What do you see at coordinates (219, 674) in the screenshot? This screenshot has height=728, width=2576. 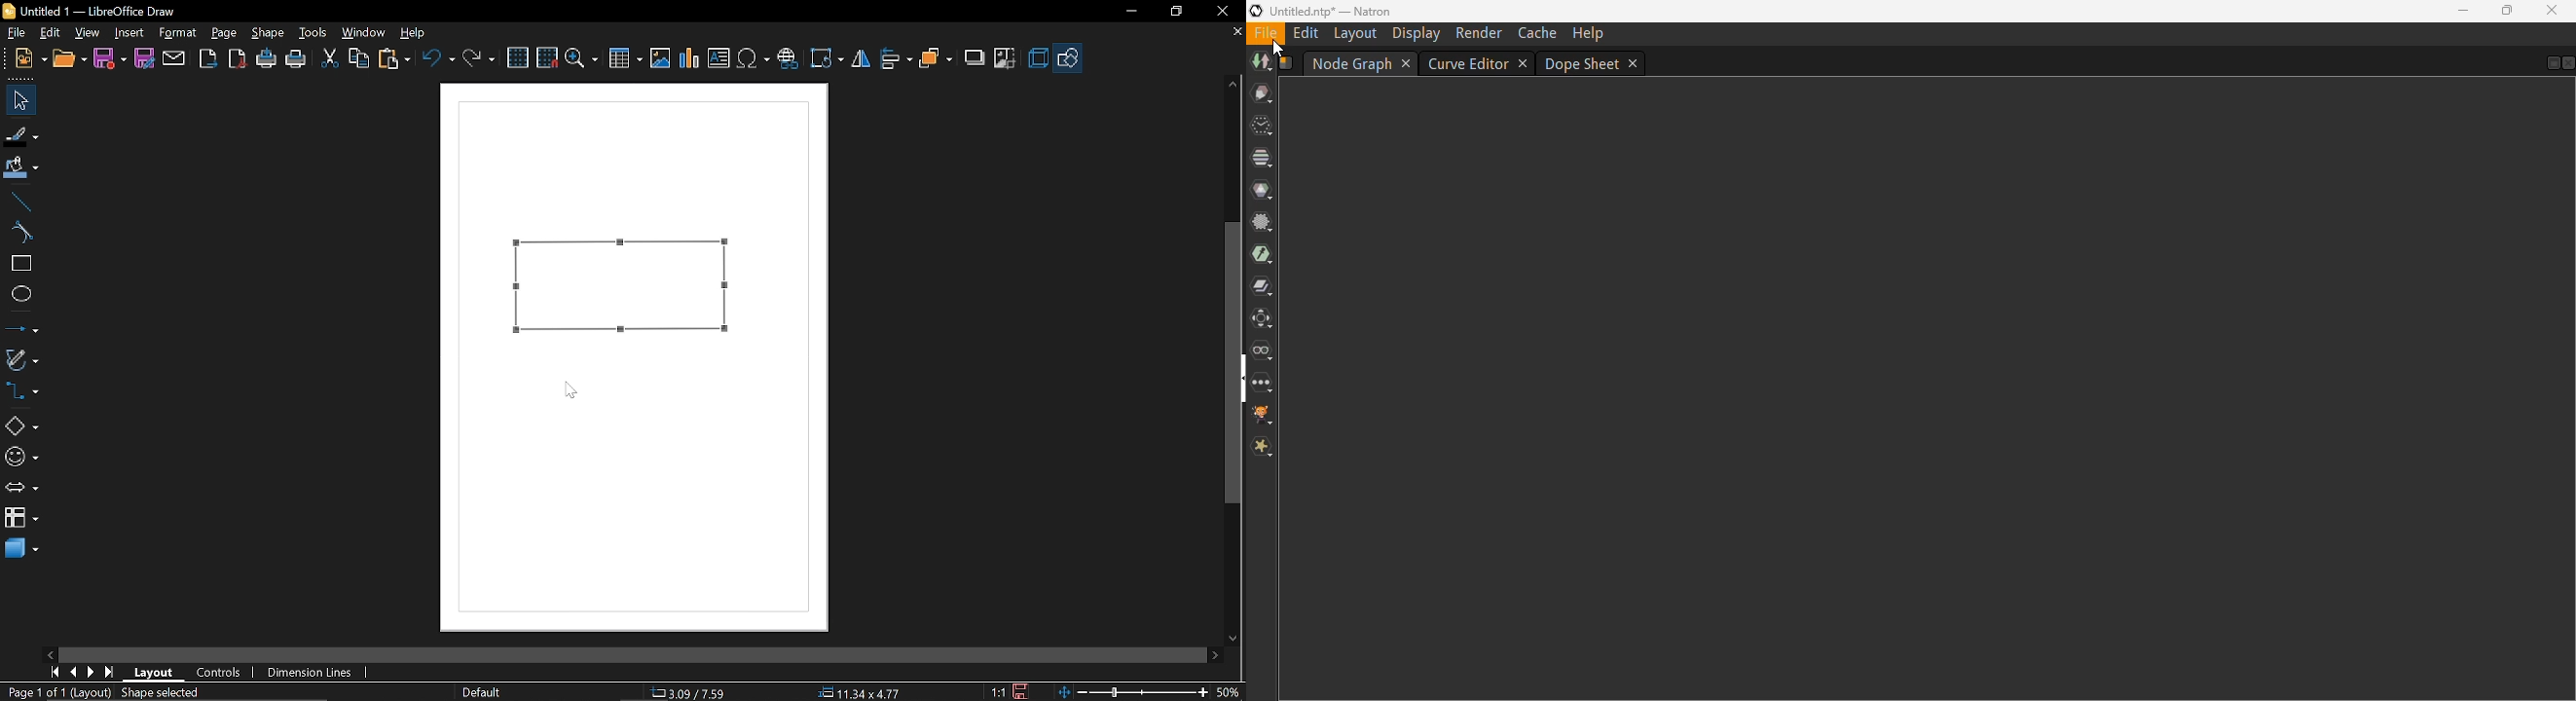 I see `controls` at bounding box center [219, 674].